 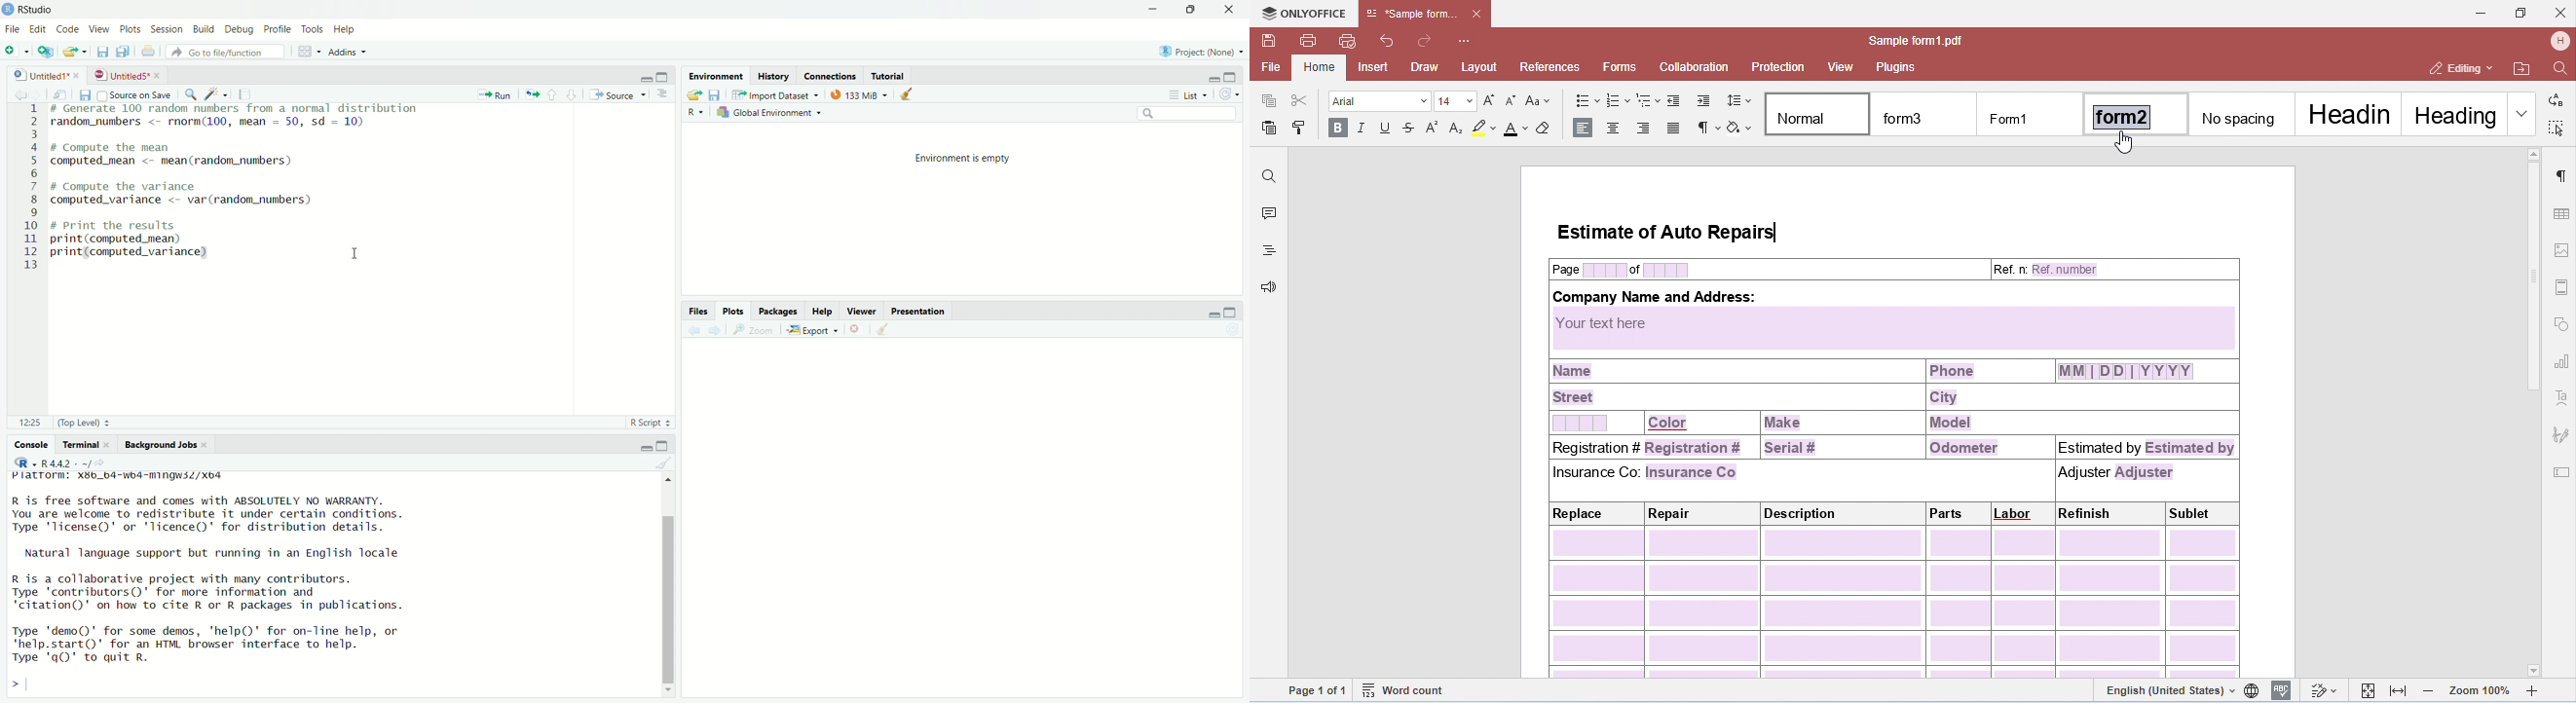 What do you see at coordinates (8, 9) in the screenshot?
I see `logo` at bounding box center [8, 9].